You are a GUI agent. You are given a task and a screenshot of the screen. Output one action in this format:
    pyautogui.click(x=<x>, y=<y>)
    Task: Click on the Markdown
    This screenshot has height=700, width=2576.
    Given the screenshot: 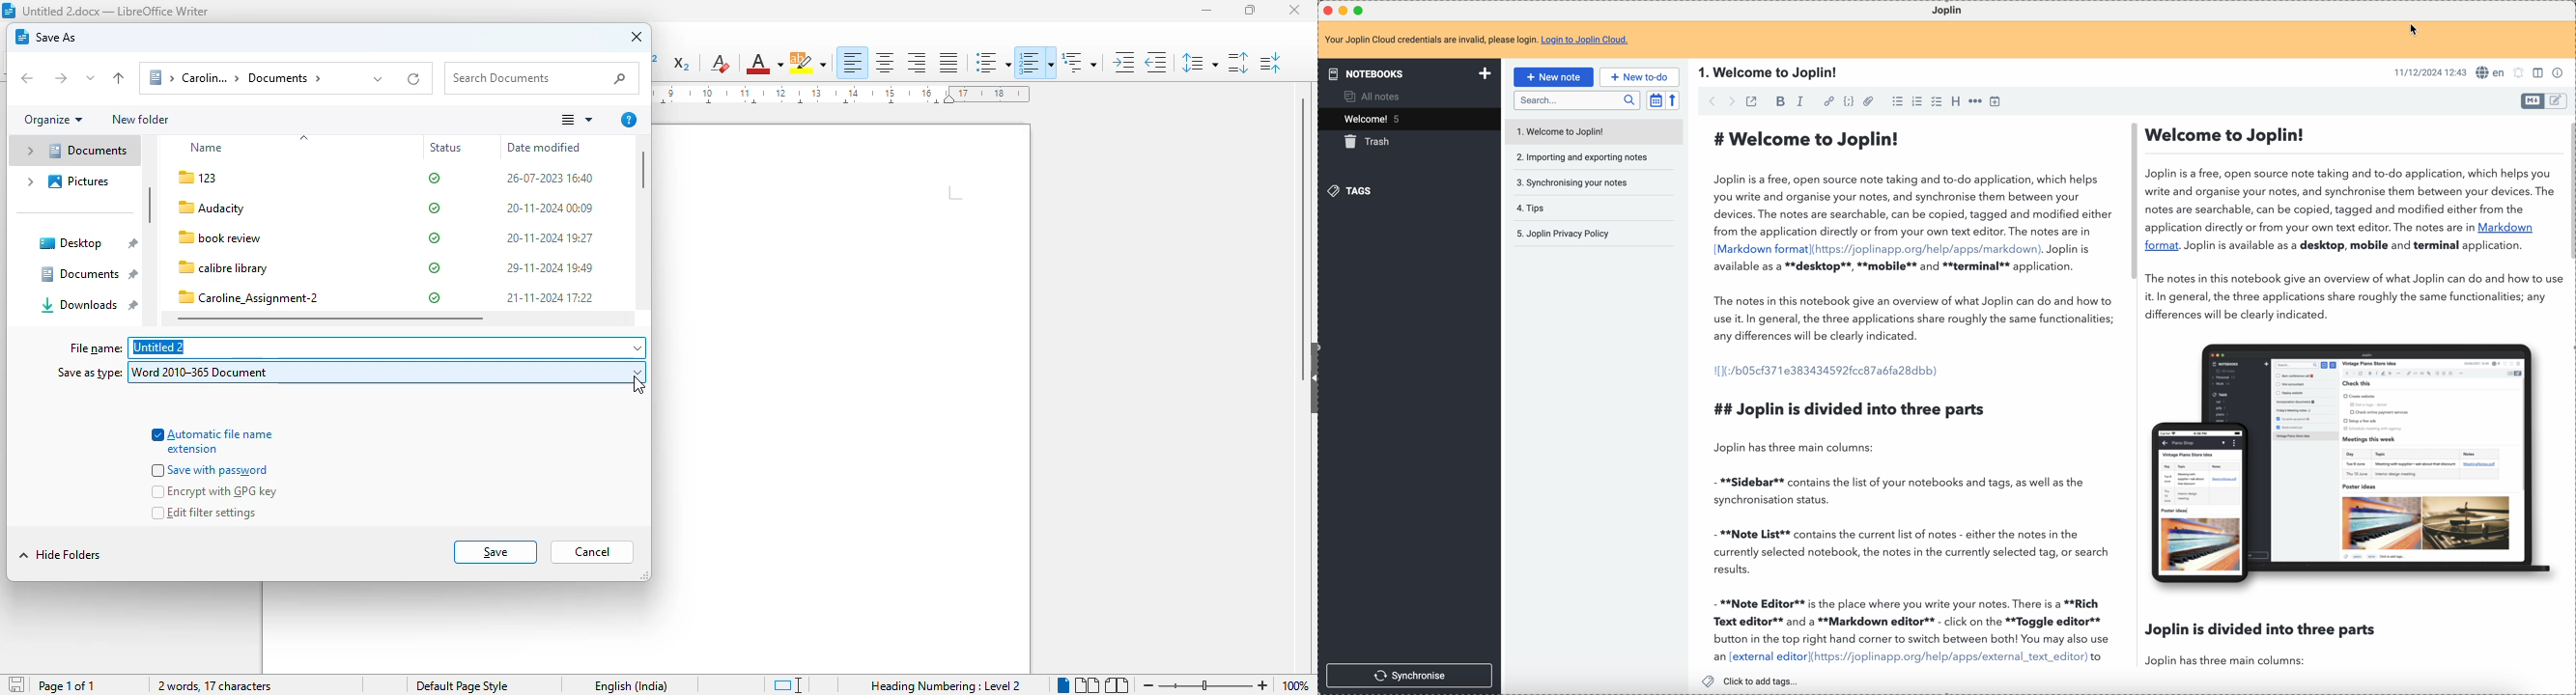 What is the action you would take?
    pyautogui.click(x=2510, y=228)
    